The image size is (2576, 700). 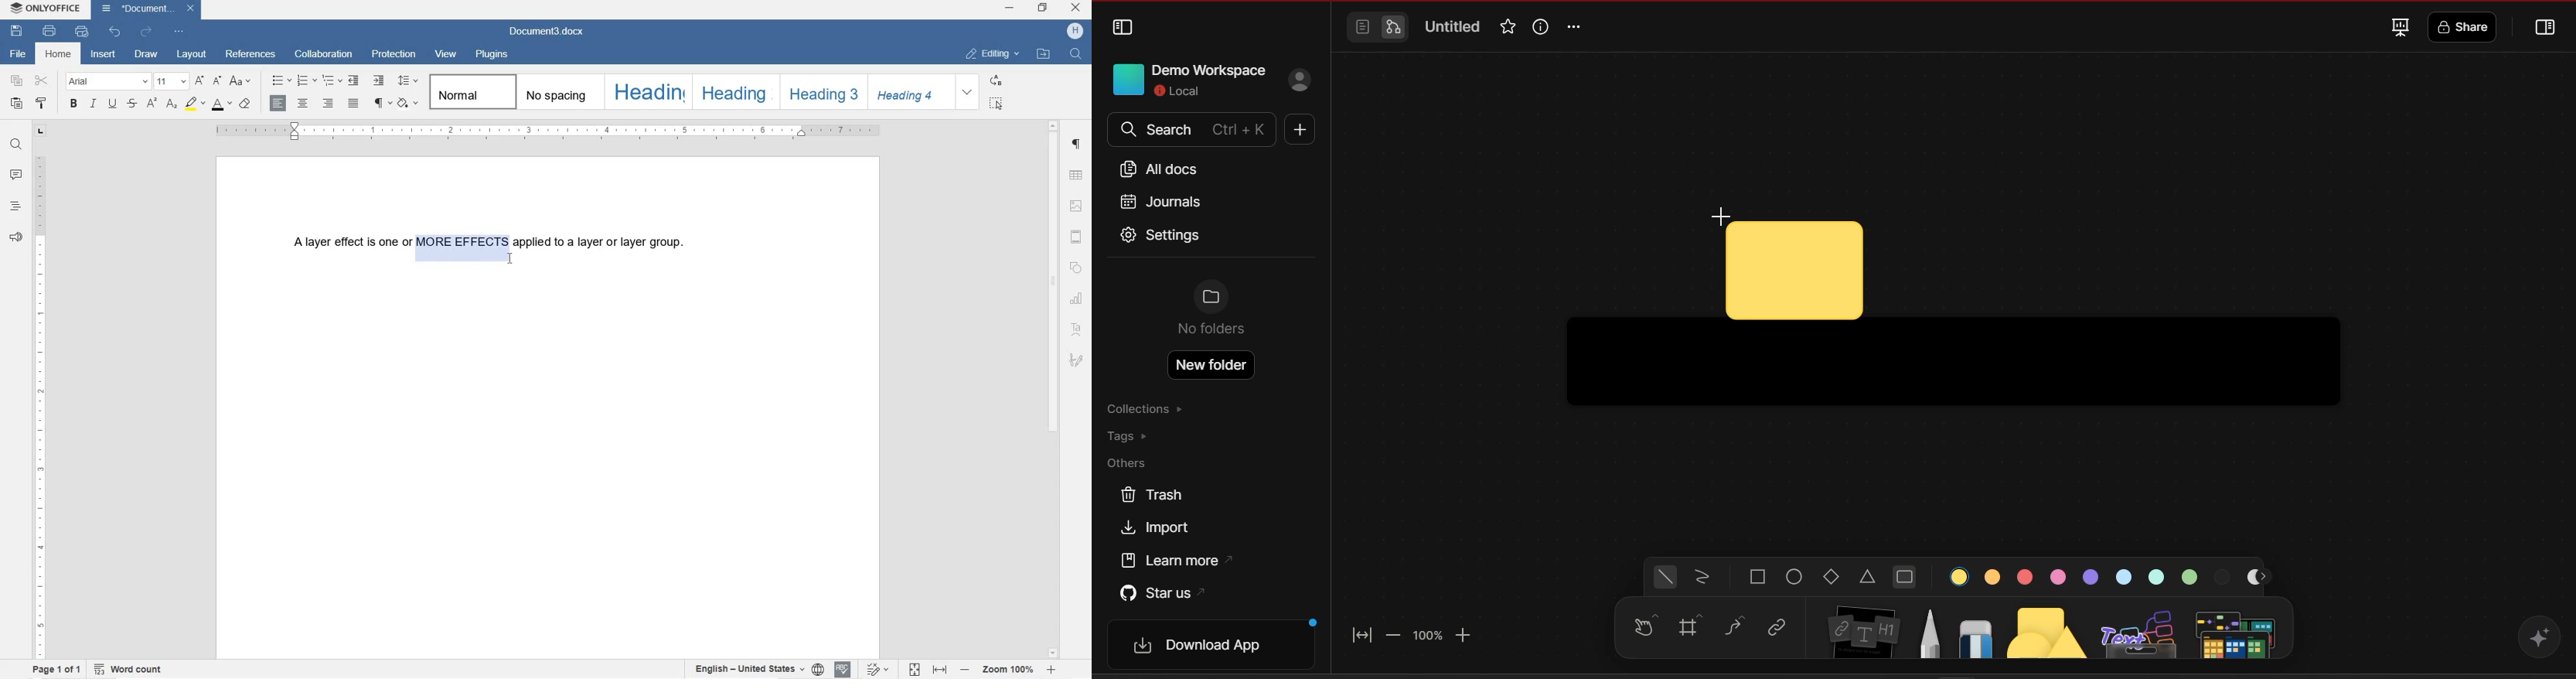 What do you see at coordinates (557, 92) in the screenshot?
I see `NO SPACING` at bounding box center [557, 92].